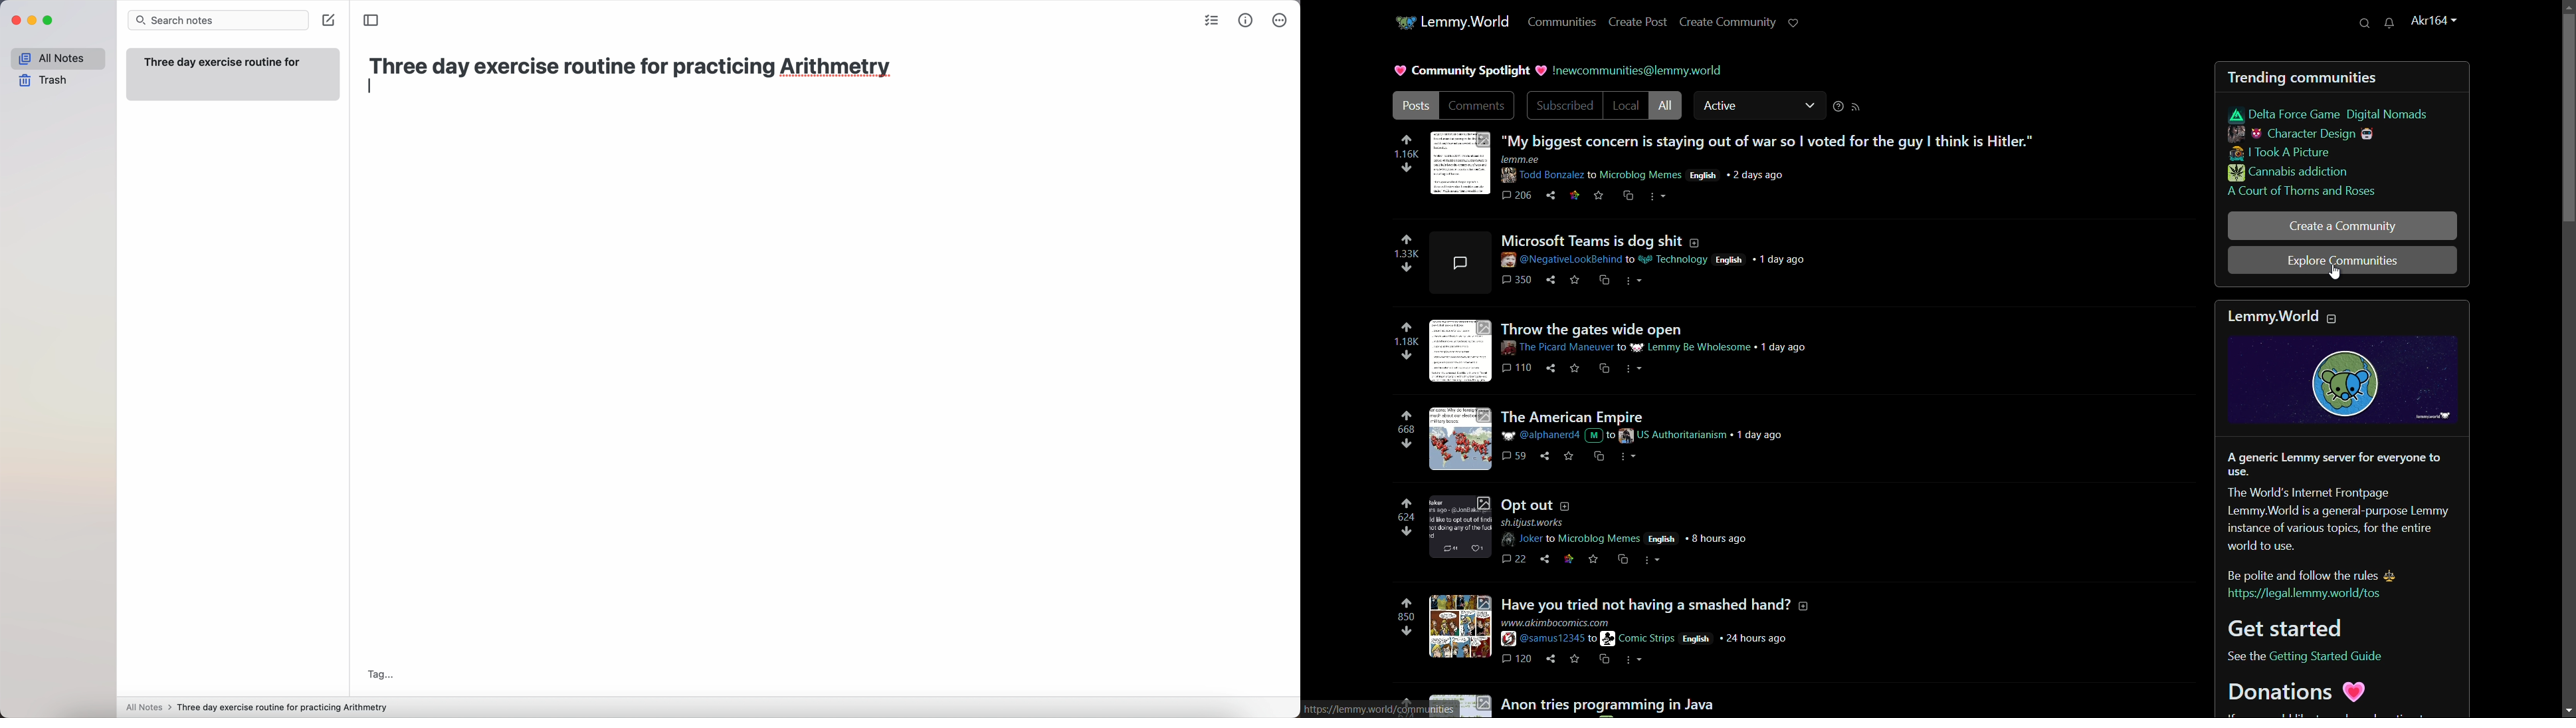 The width and height of the screenshot is (2576, 728). Describe the element at coordinates (1541, 504) in the screenshot. I see `post-5` at that location.